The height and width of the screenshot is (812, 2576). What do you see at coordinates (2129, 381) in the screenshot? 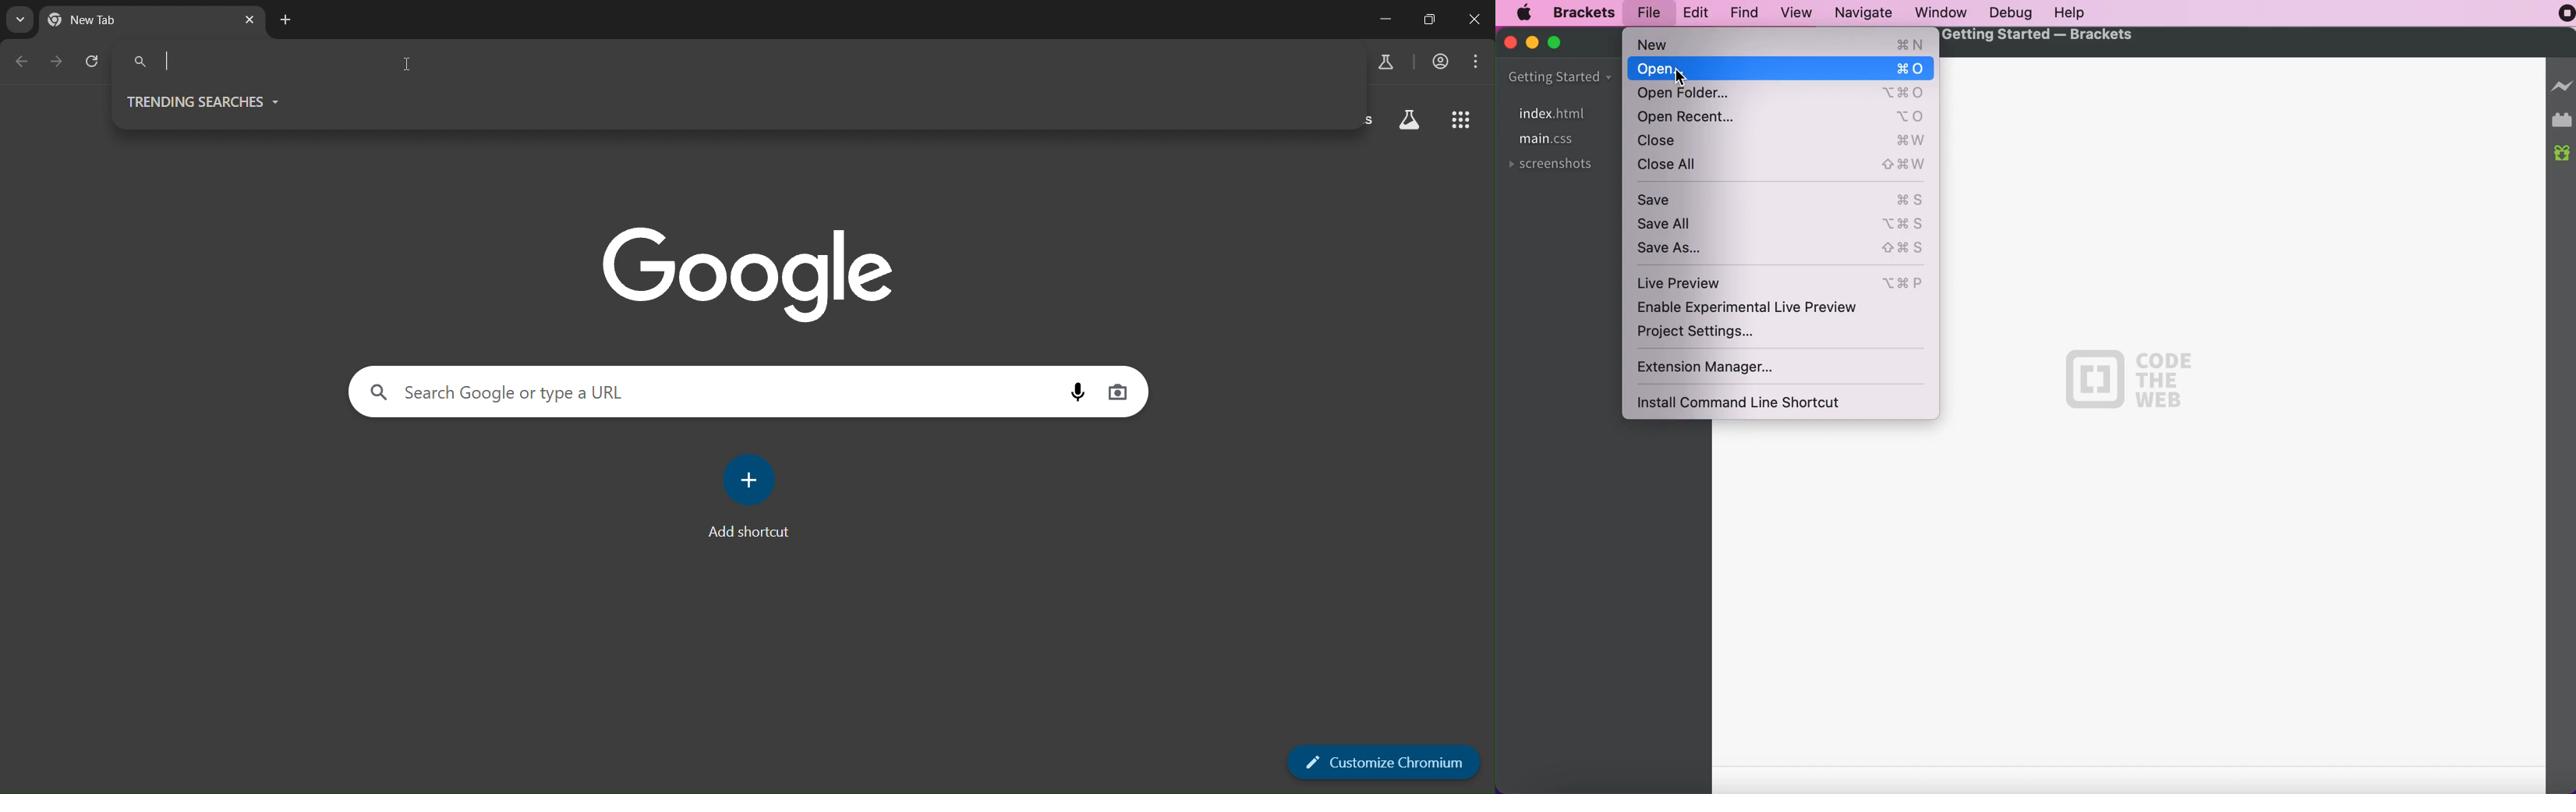
I see `CODE THE WEB` at bounding box center [2129, 381].